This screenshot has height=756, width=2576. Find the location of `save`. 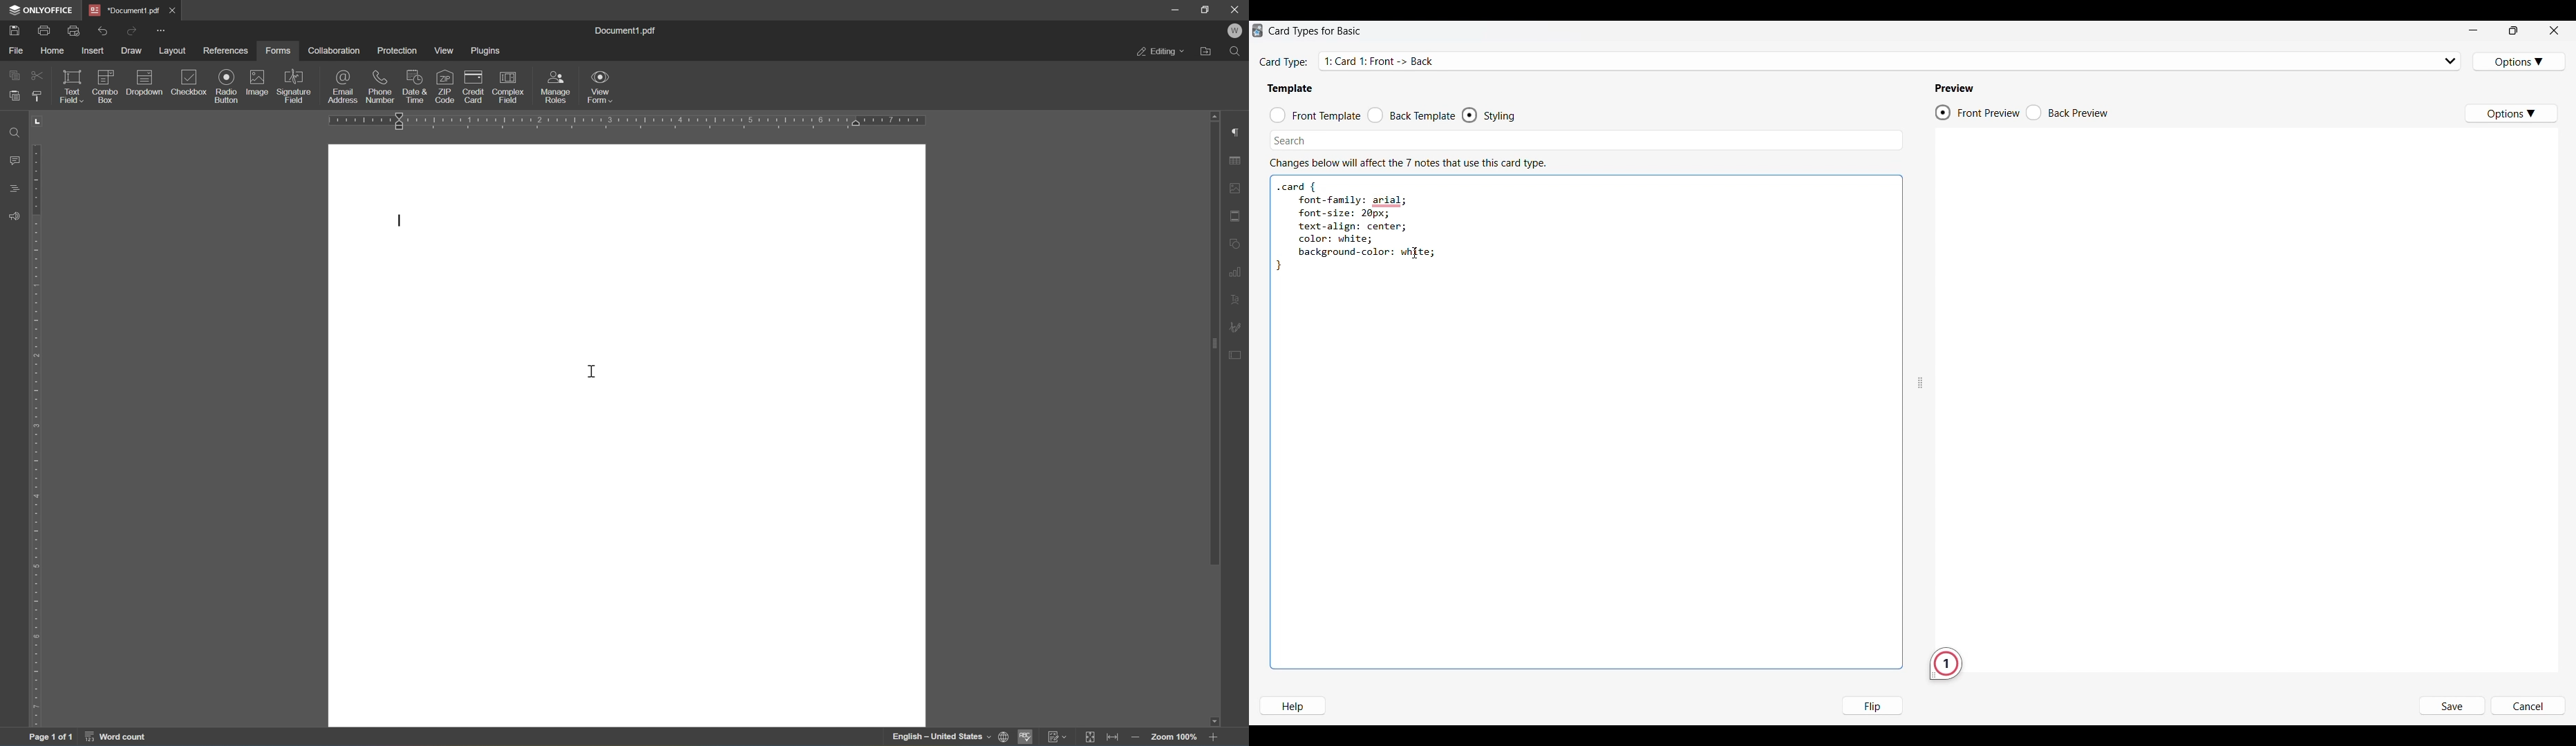

save is located at coordinates (17, 29).